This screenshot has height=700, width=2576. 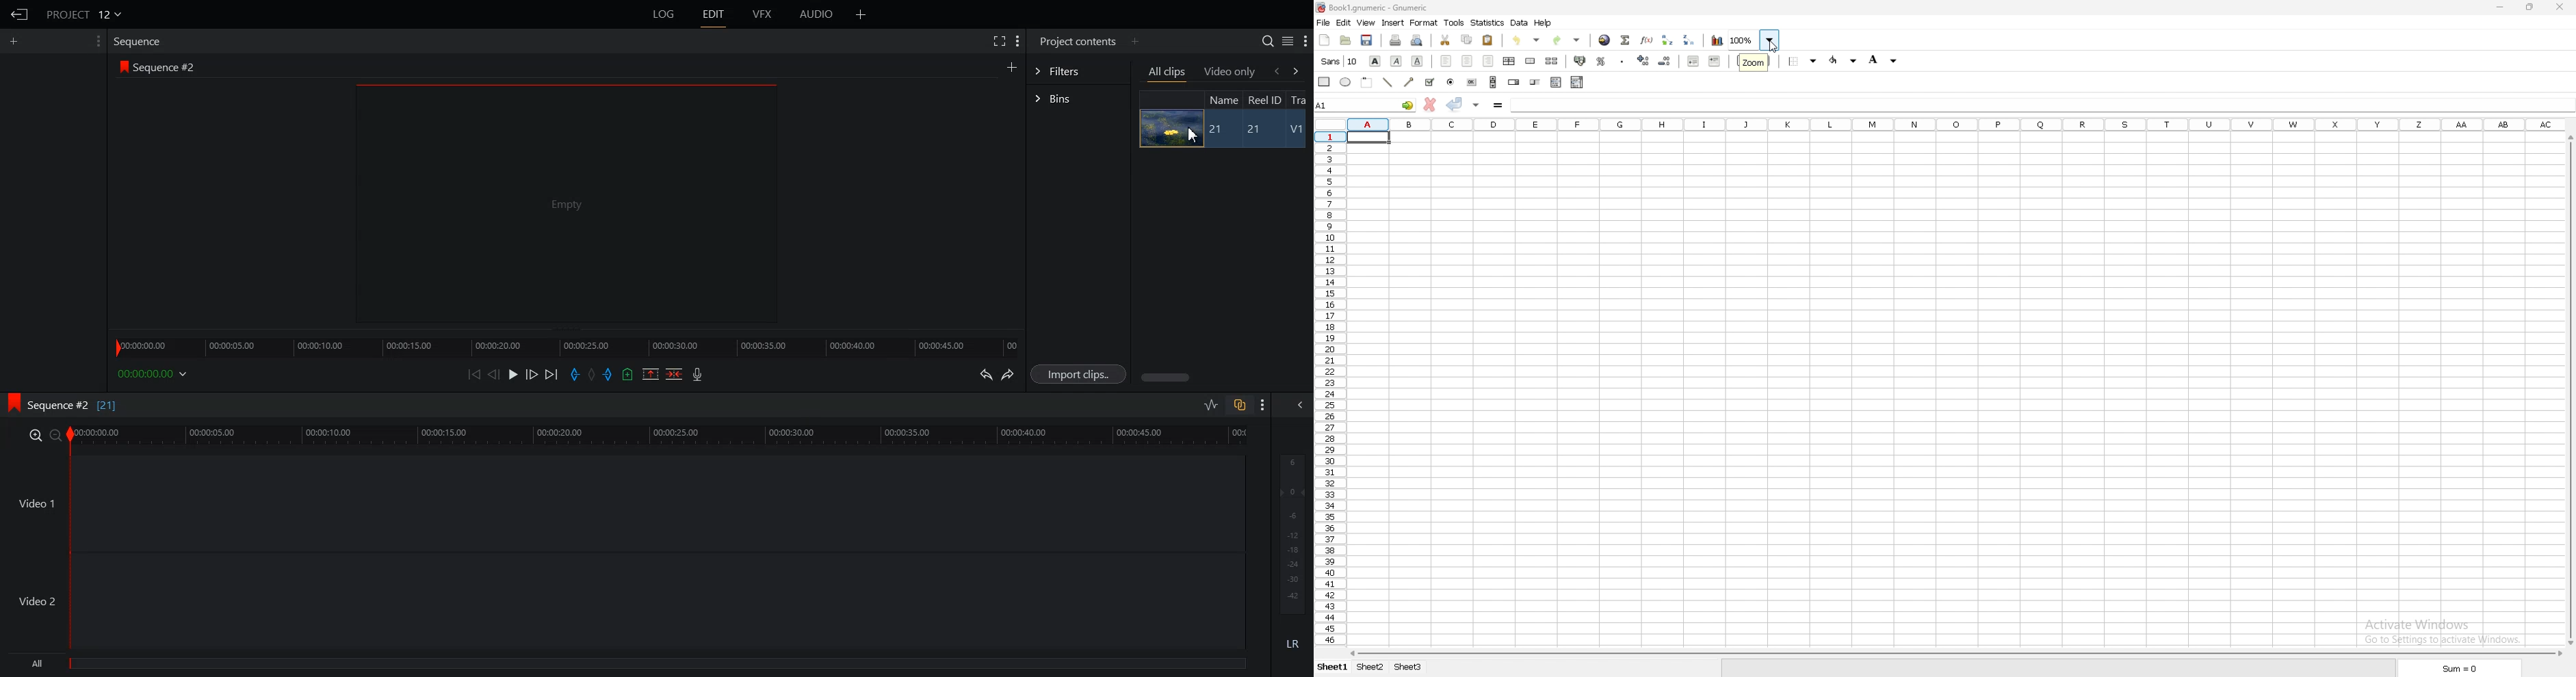 I want to click on edit, so click(x=1344, y=22).